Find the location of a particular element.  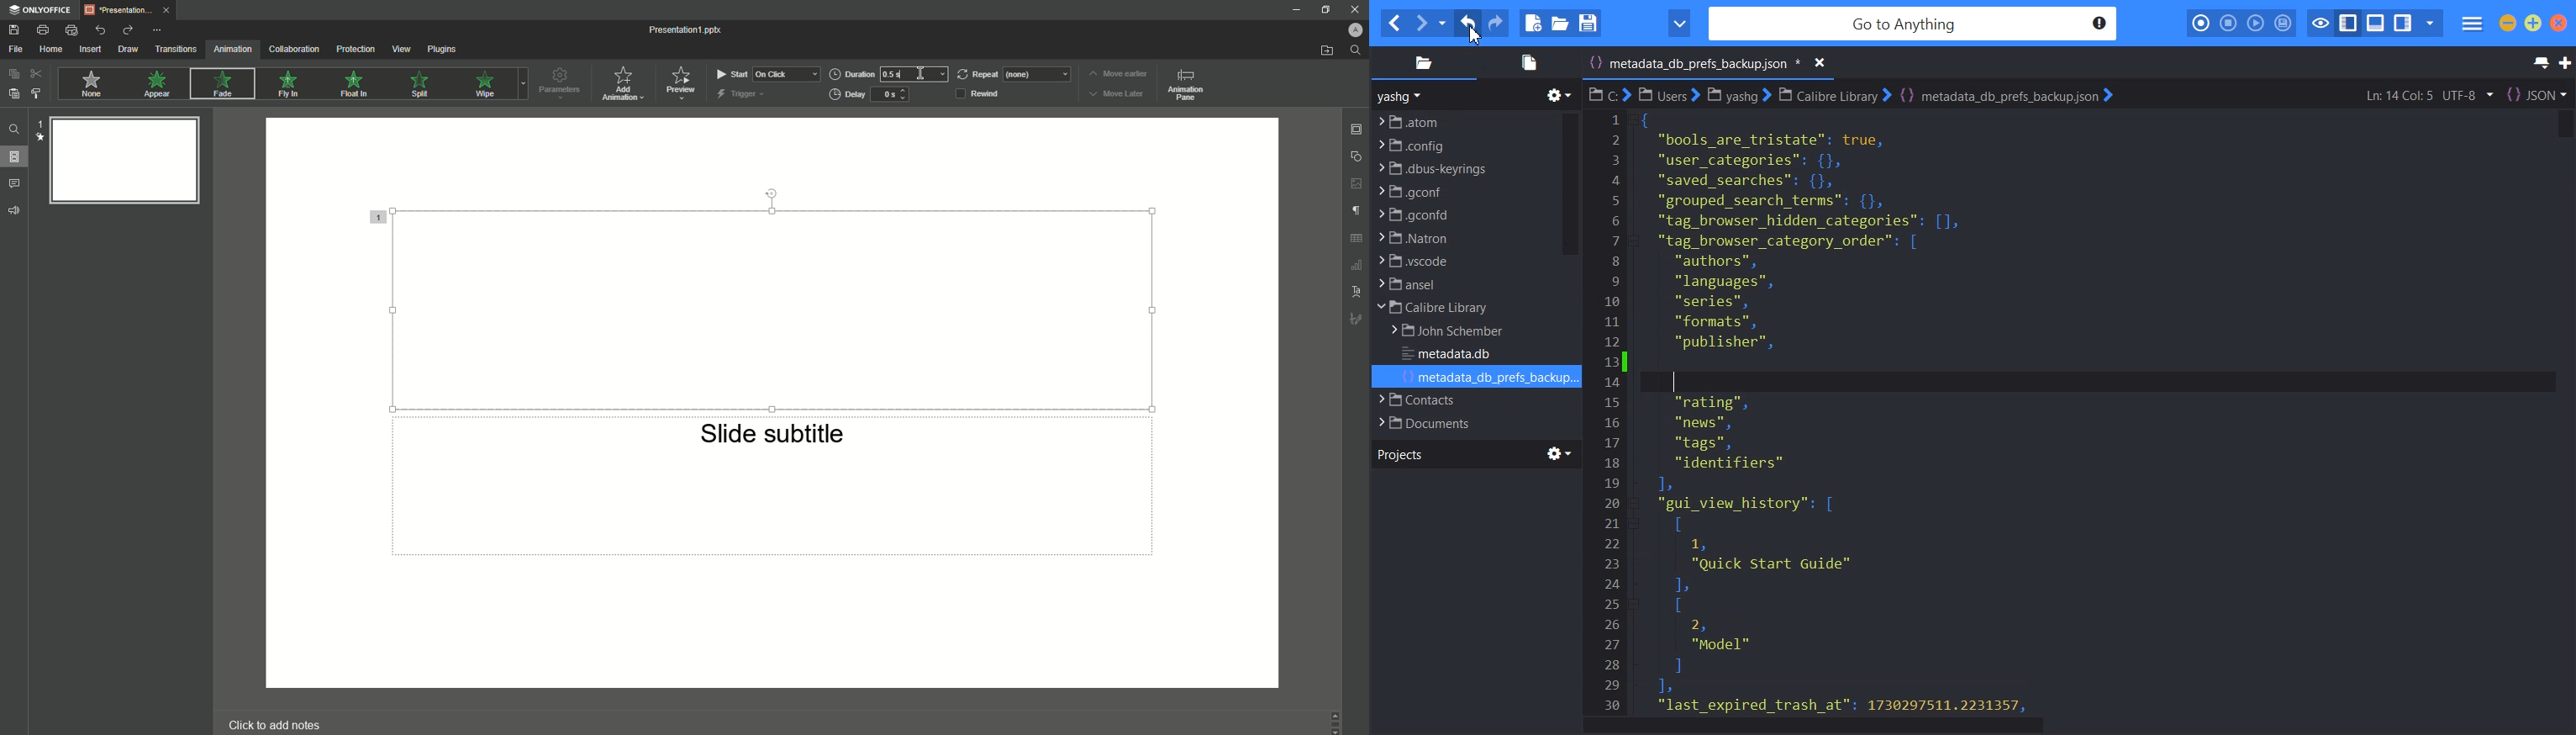

Minimize is located at coordinates (1324, 10).